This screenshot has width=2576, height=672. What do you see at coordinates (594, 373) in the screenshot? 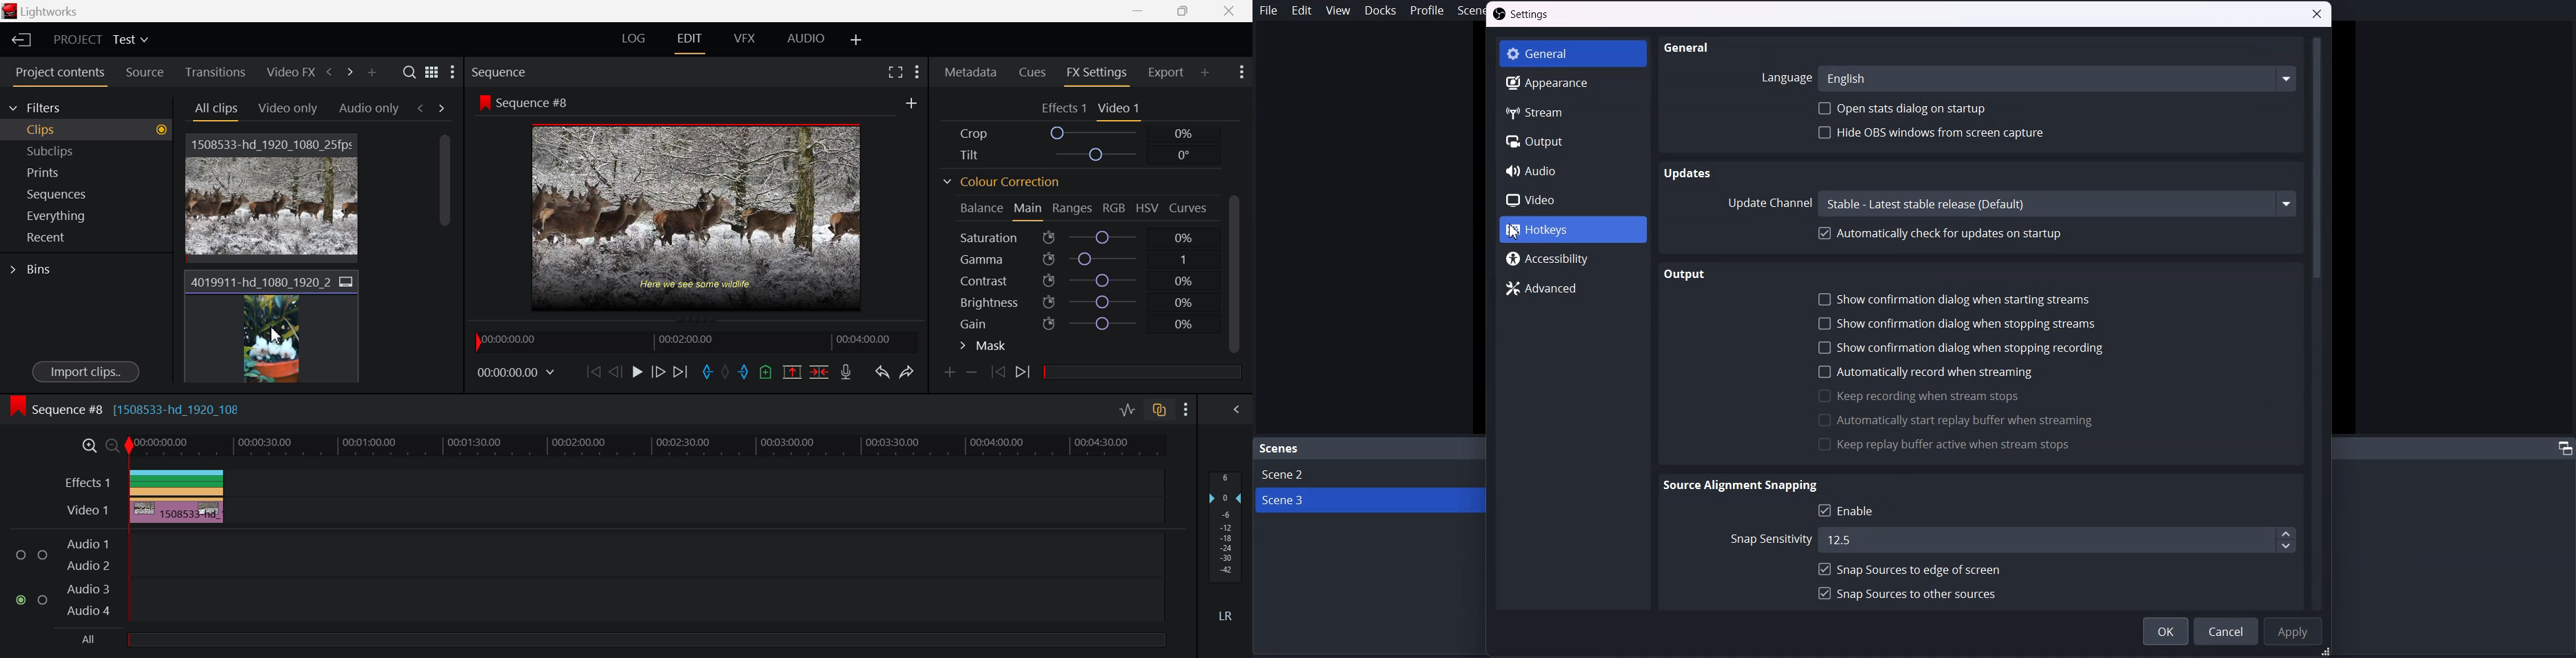
I see `To Start` at bounding box center [594, 373].